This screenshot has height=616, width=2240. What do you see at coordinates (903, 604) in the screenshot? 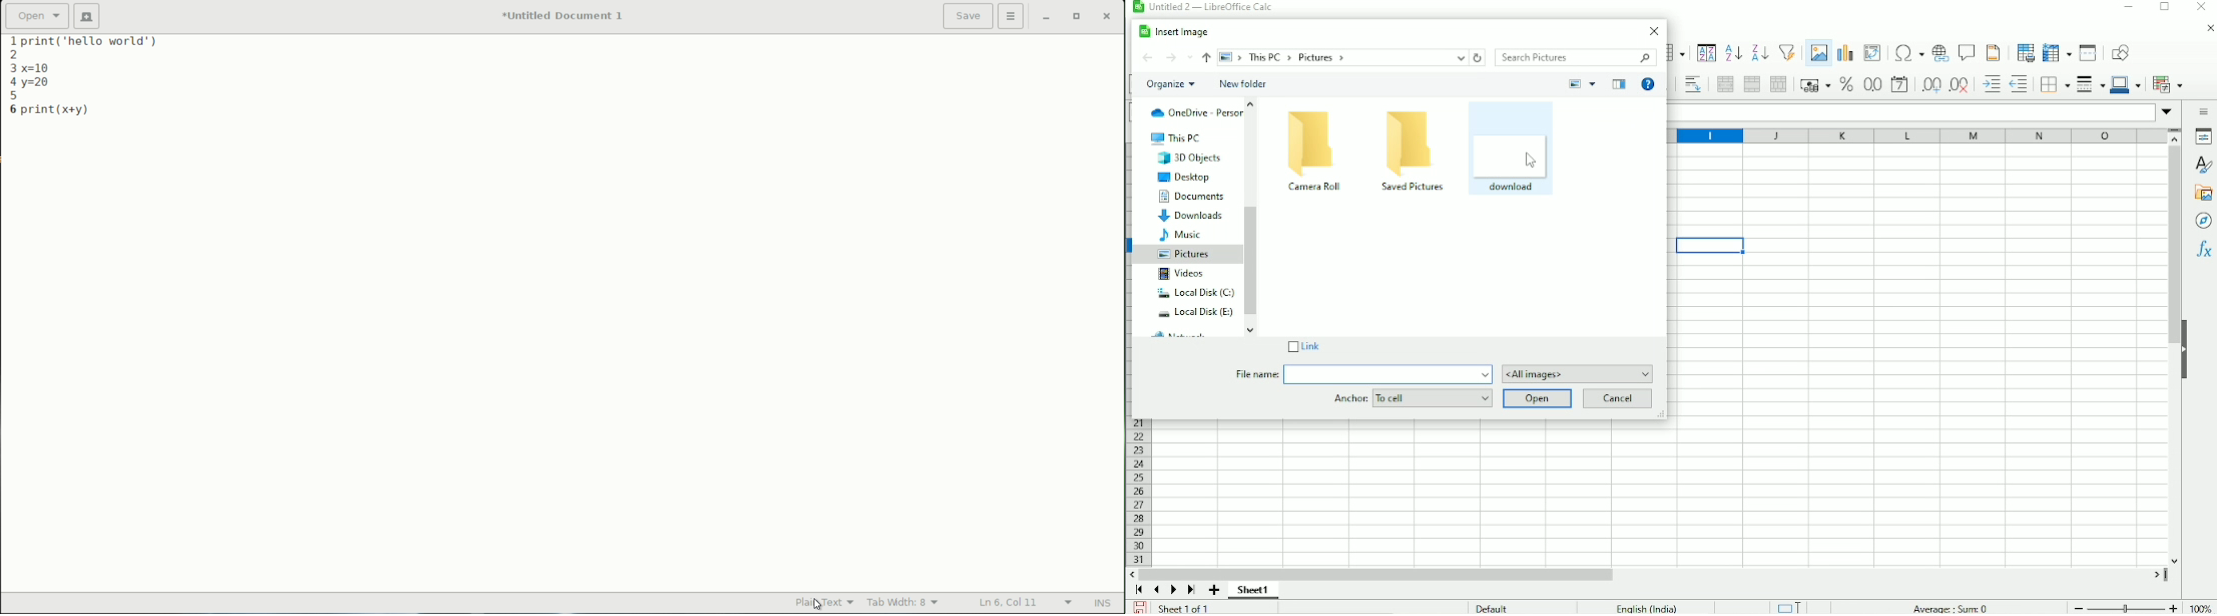
I see `tab width` at bounding box center [903, 604].